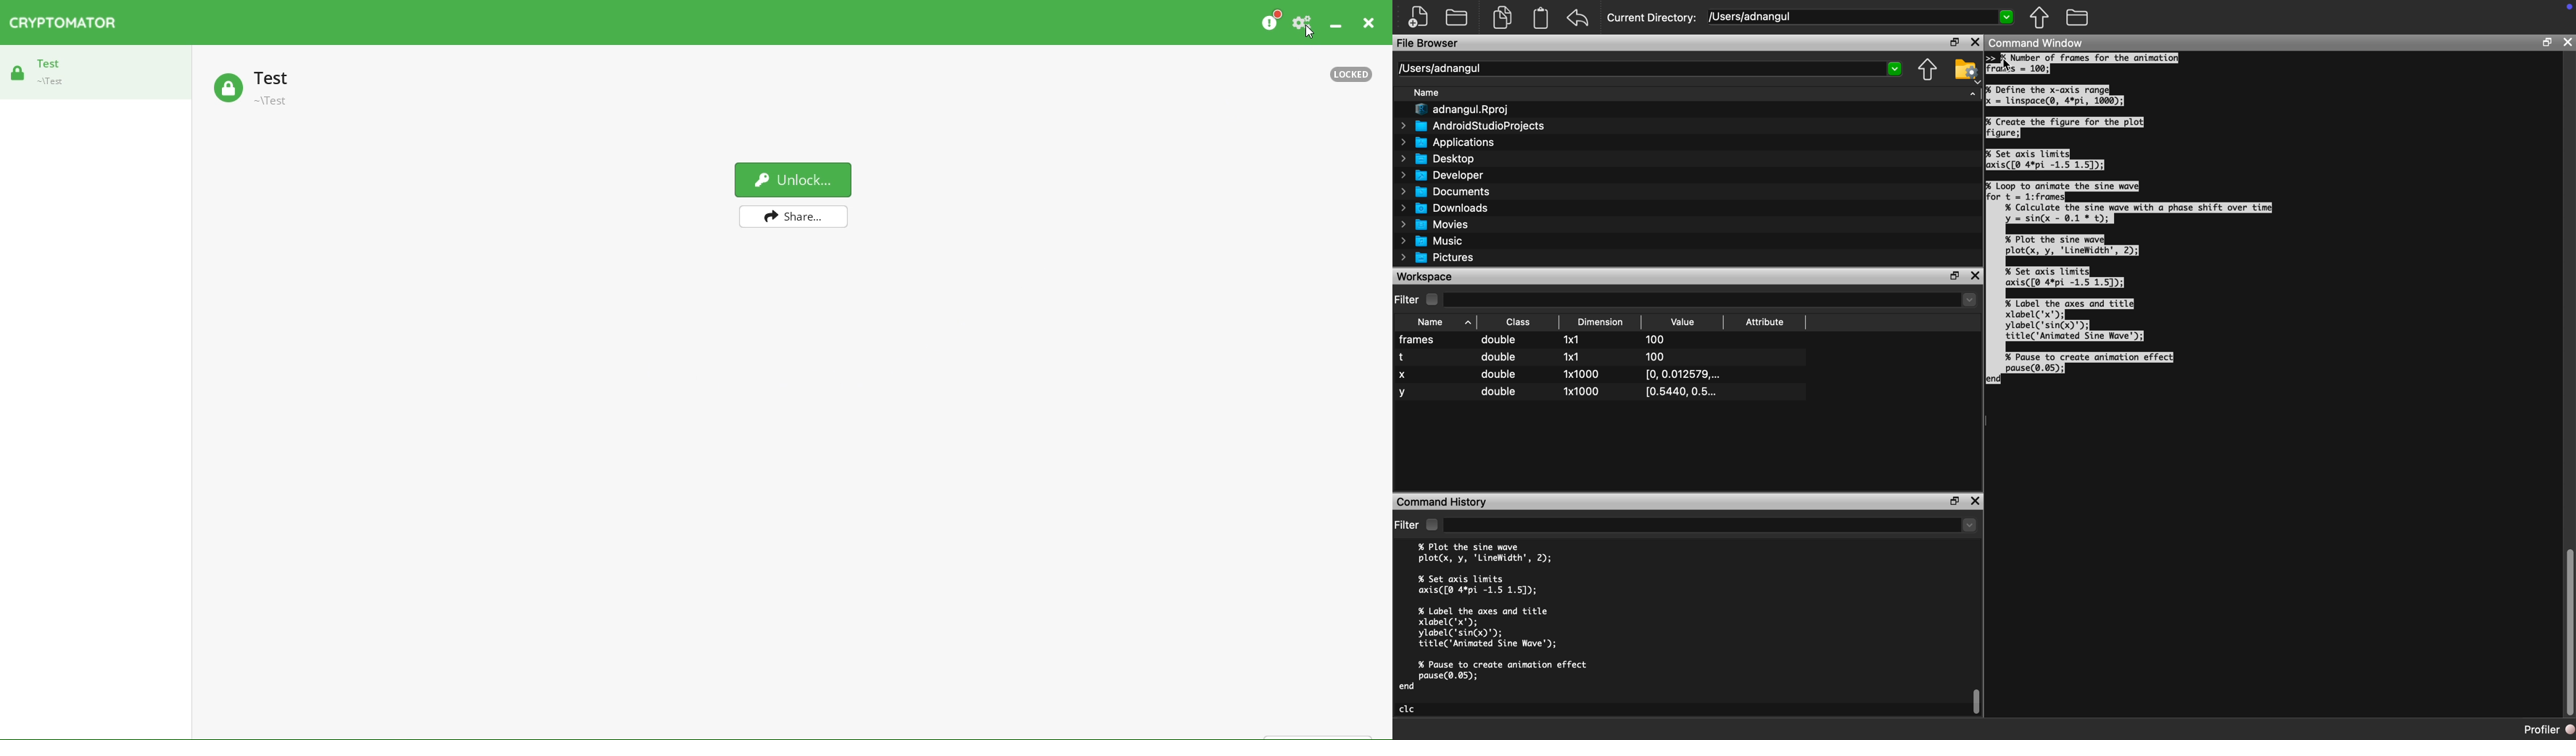 The image size is (2576, 756). I want to click on Command Window, so click(2038, 42).